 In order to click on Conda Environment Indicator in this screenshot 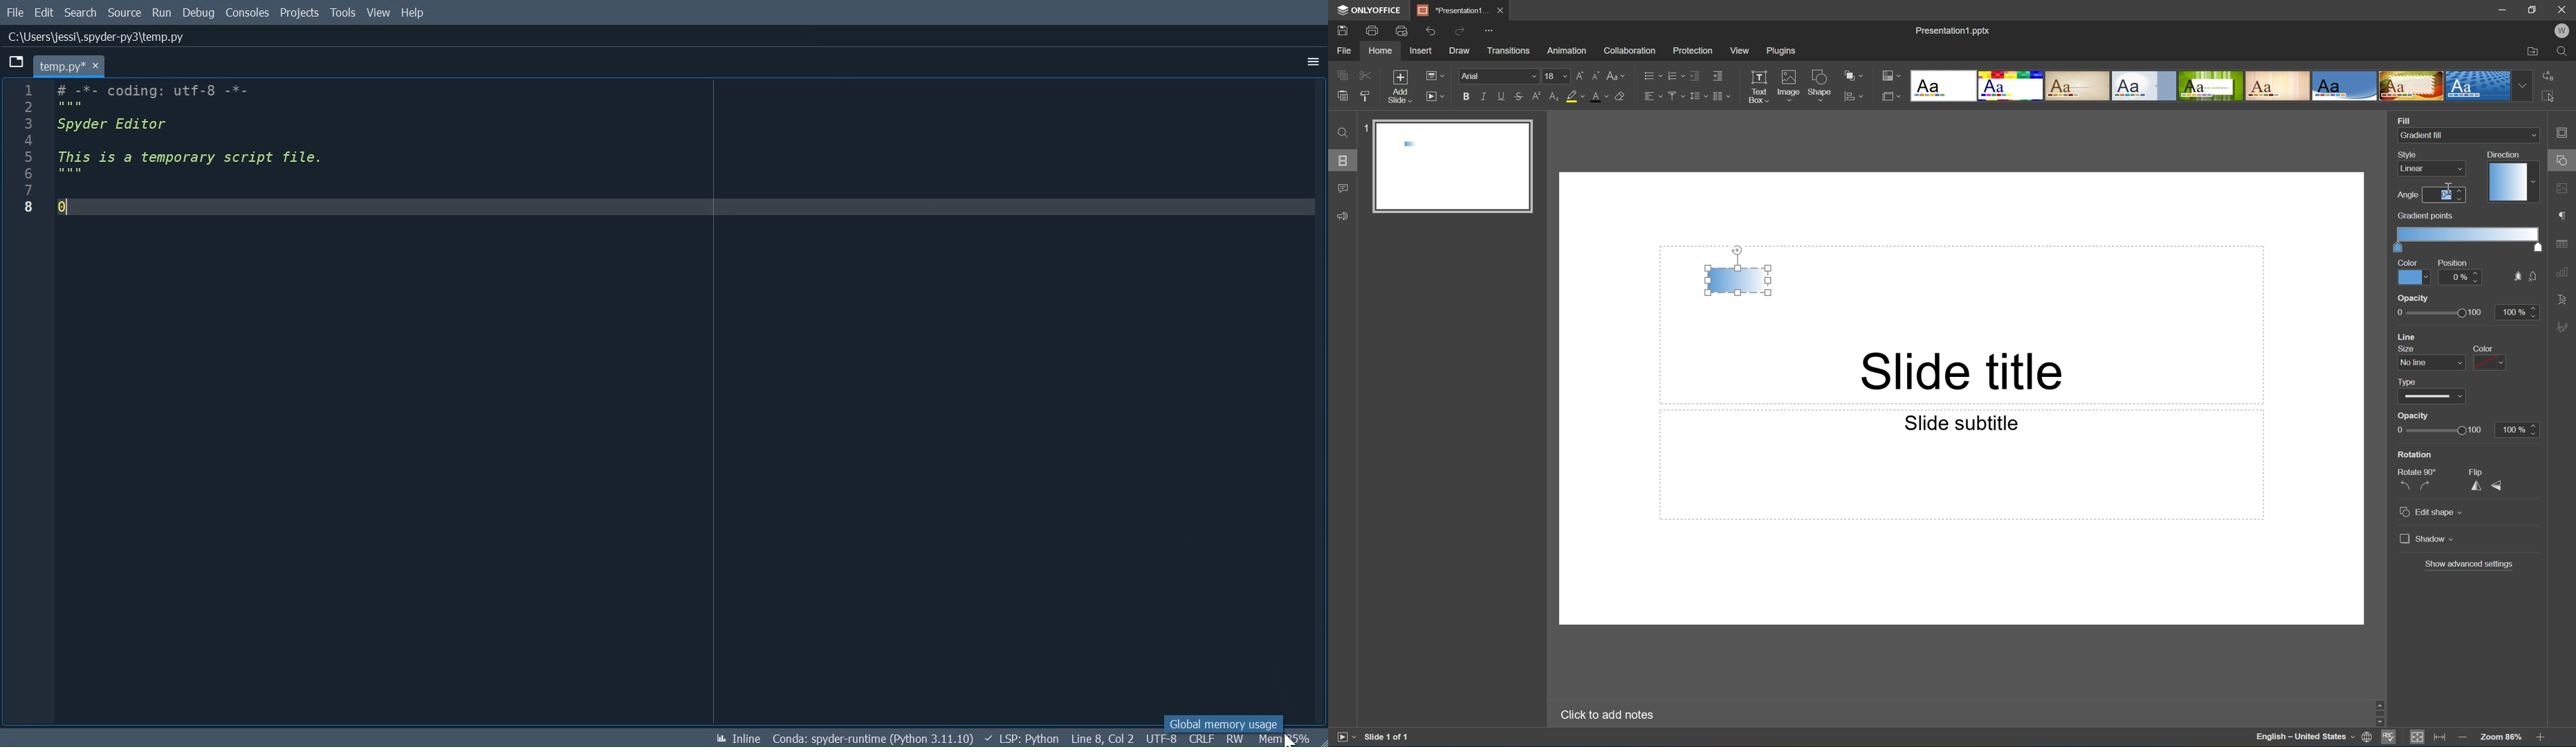, I will do `click(872, 739)`.